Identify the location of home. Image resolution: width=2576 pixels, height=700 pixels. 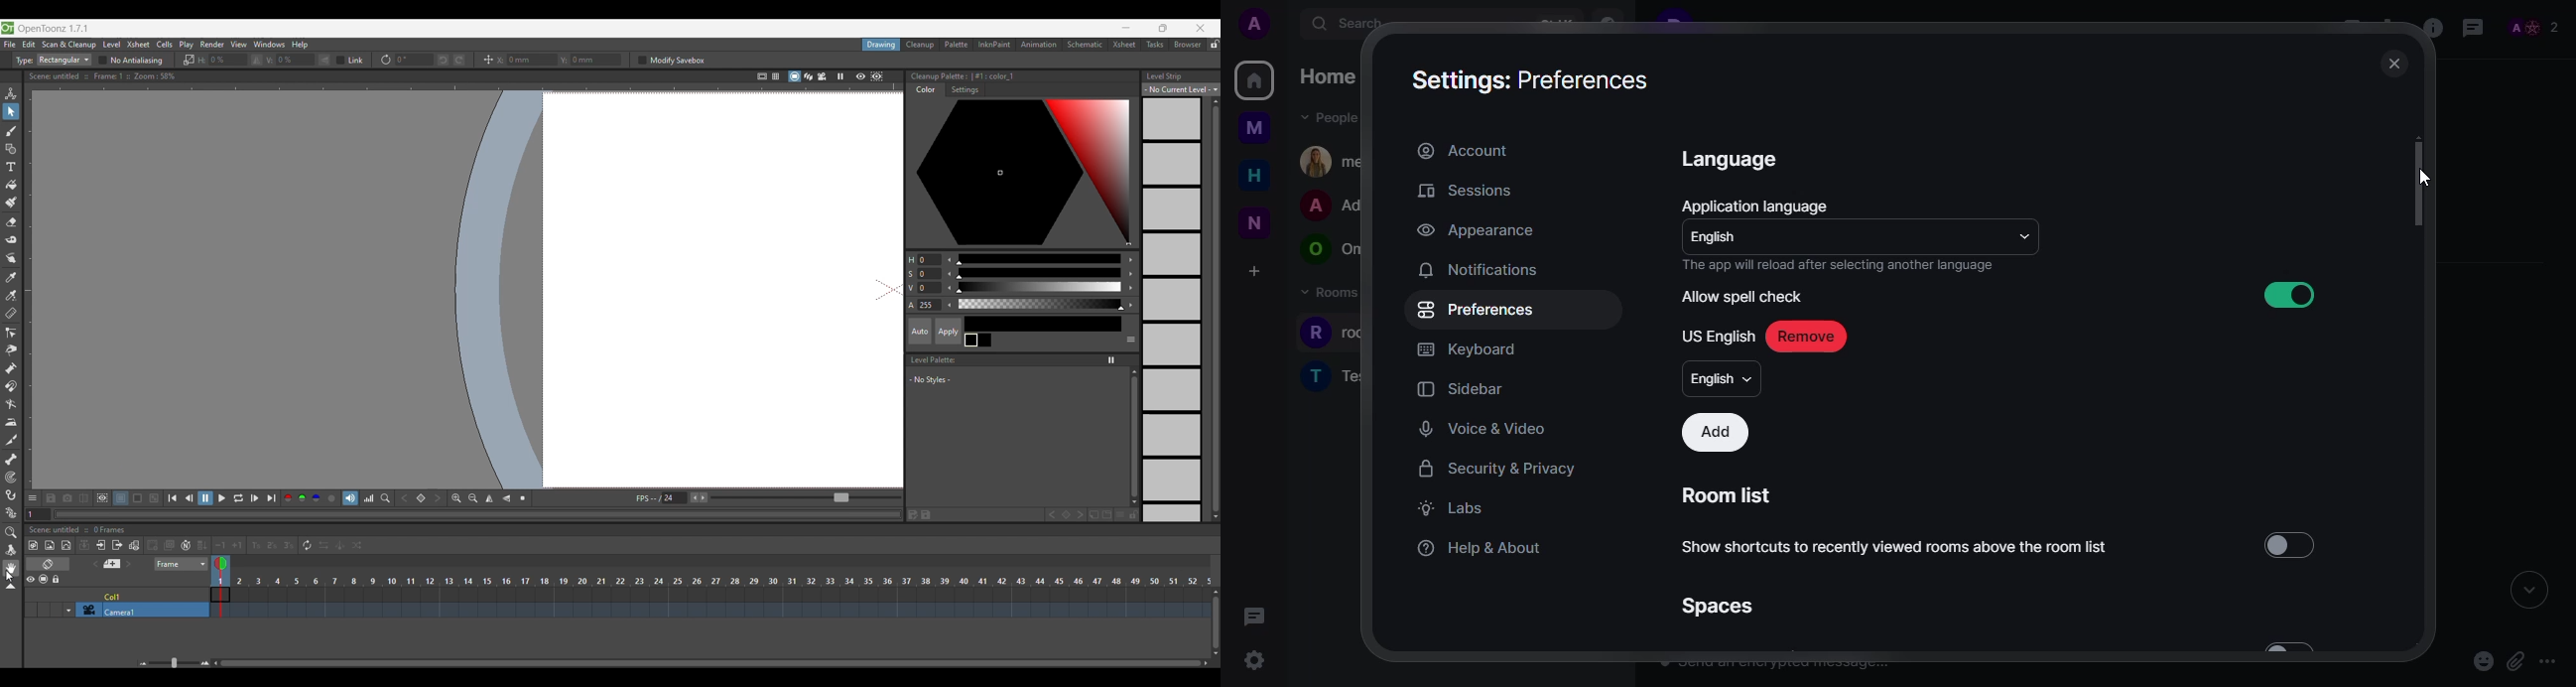
(1255, 80).